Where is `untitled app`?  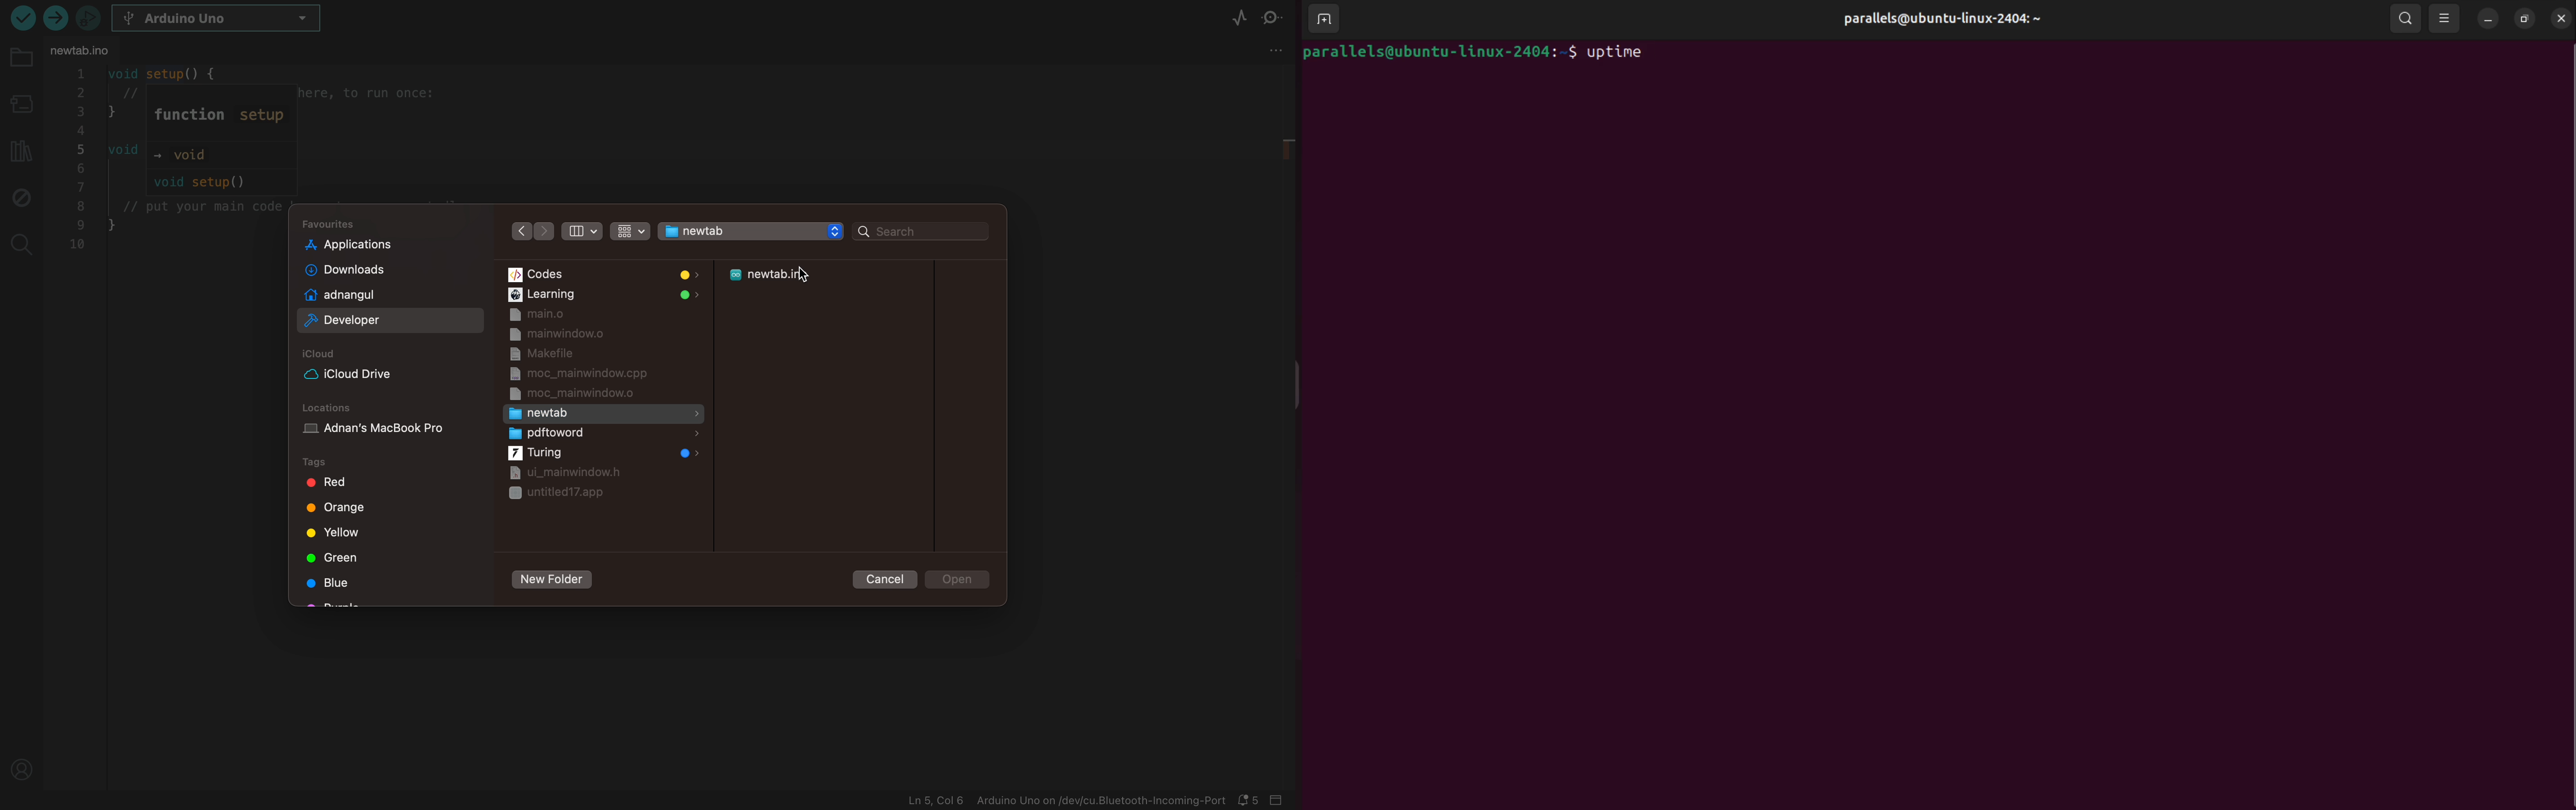
untitled app is located at coordinates (558, 494).